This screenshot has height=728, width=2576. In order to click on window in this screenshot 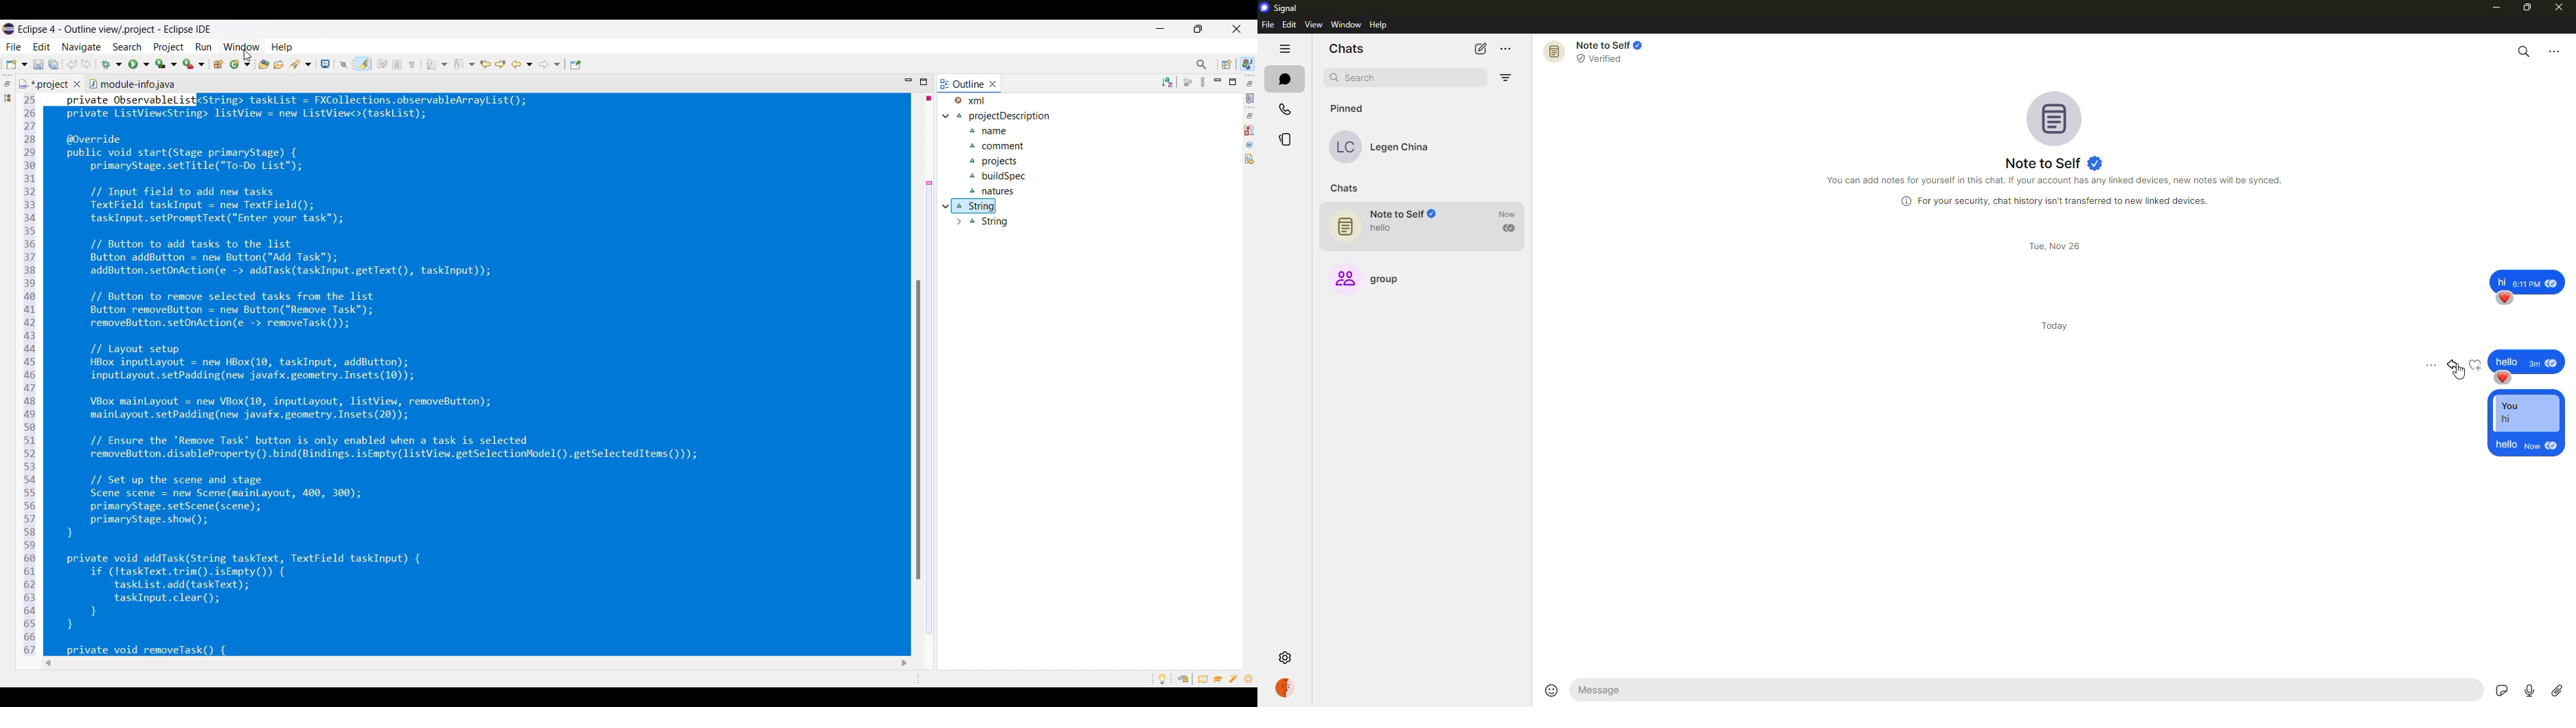, I will do `click(1345, 25)`.